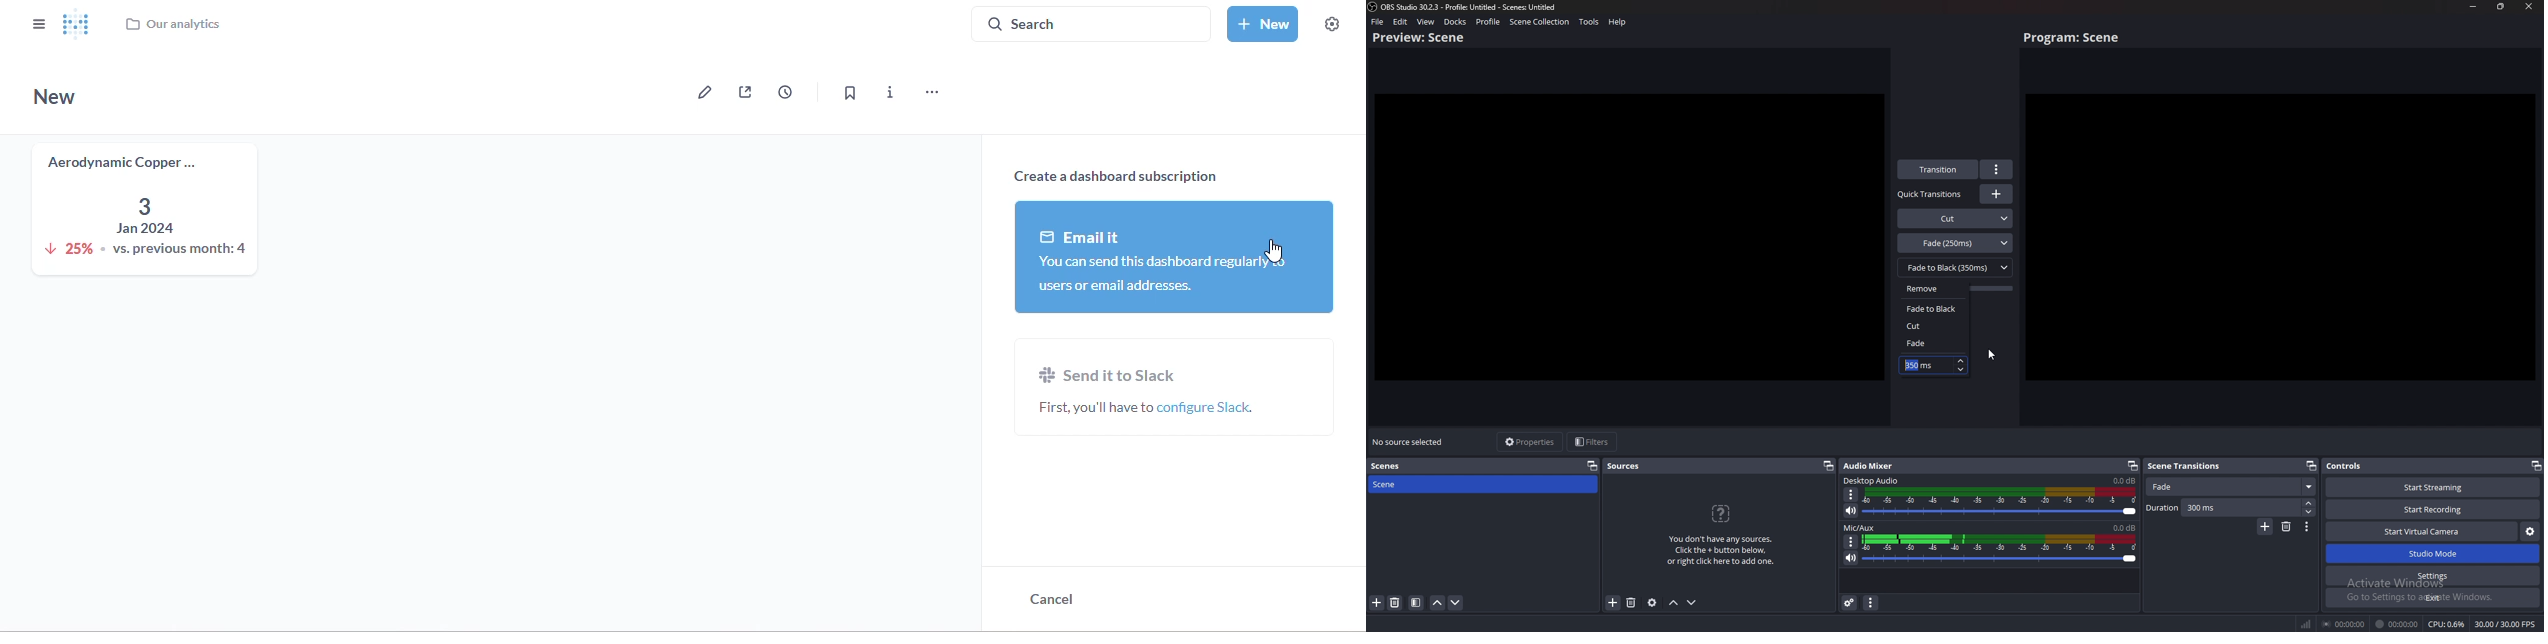  Describe the element at coordinates (2002, 503) in the screenshot. I see `Desktop audio sound bar` at that location.